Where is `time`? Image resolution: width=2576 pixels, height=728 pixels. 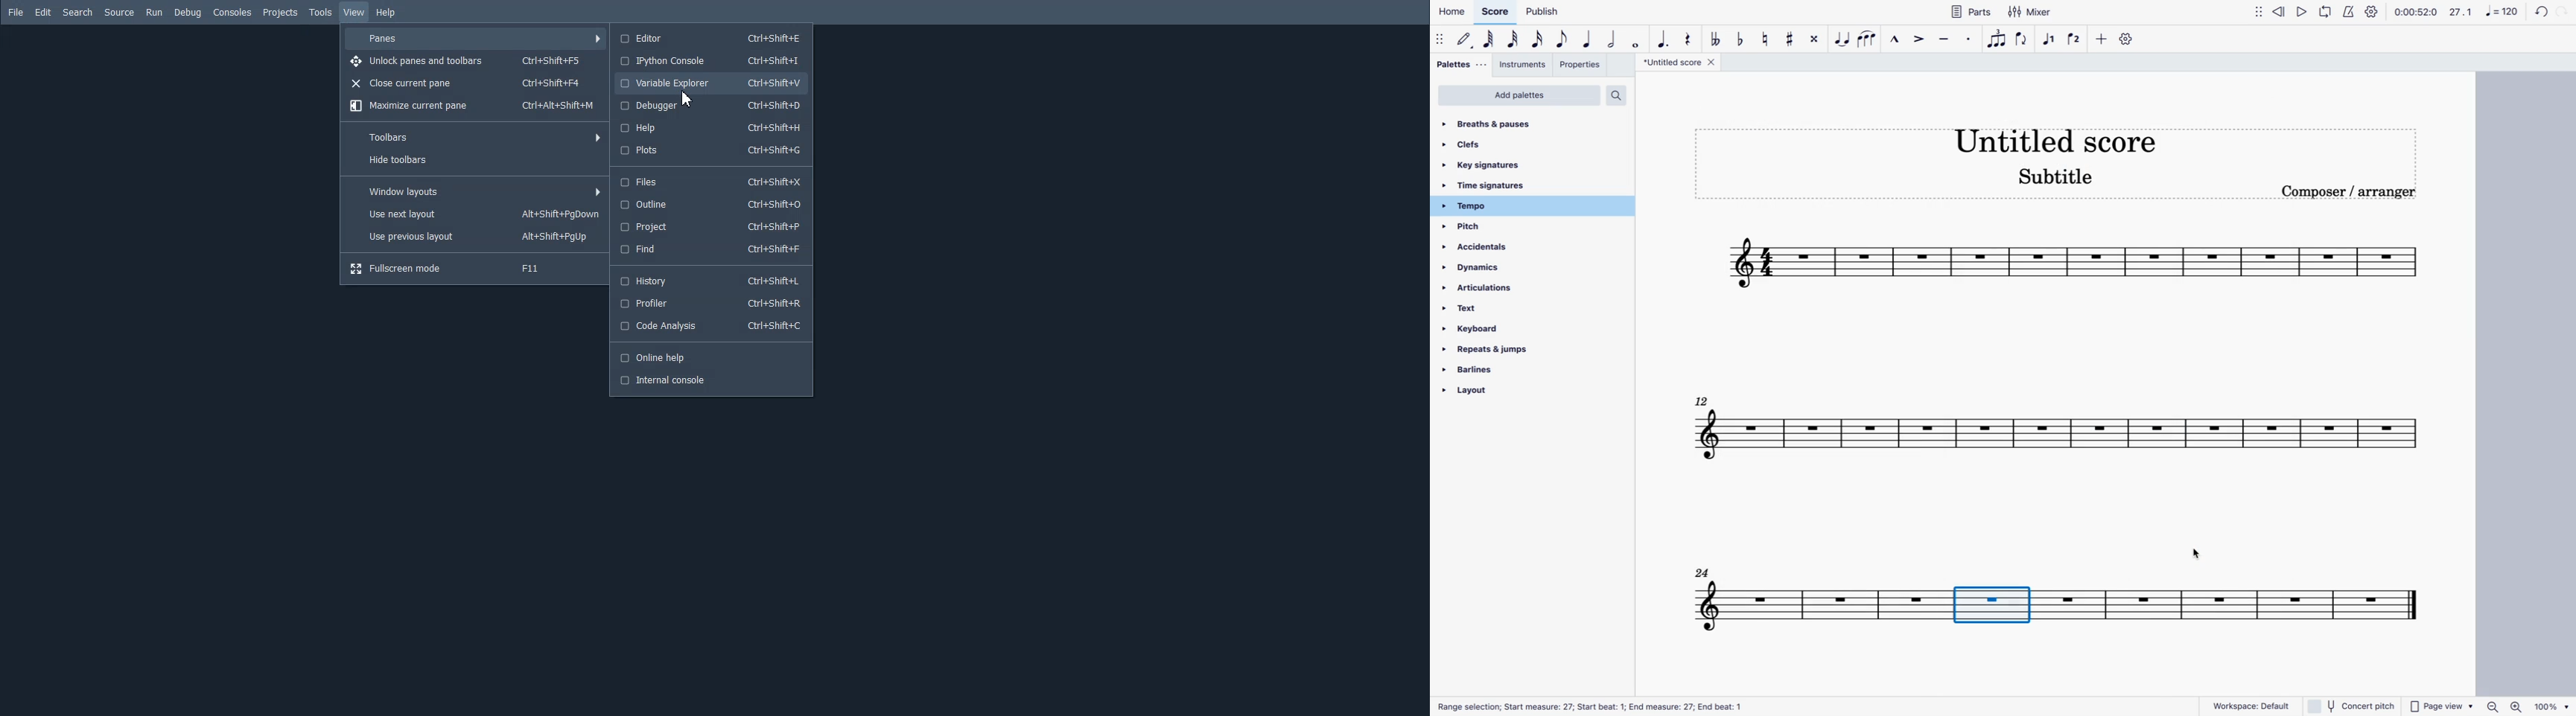 time is located at coordinates (2415, 11).